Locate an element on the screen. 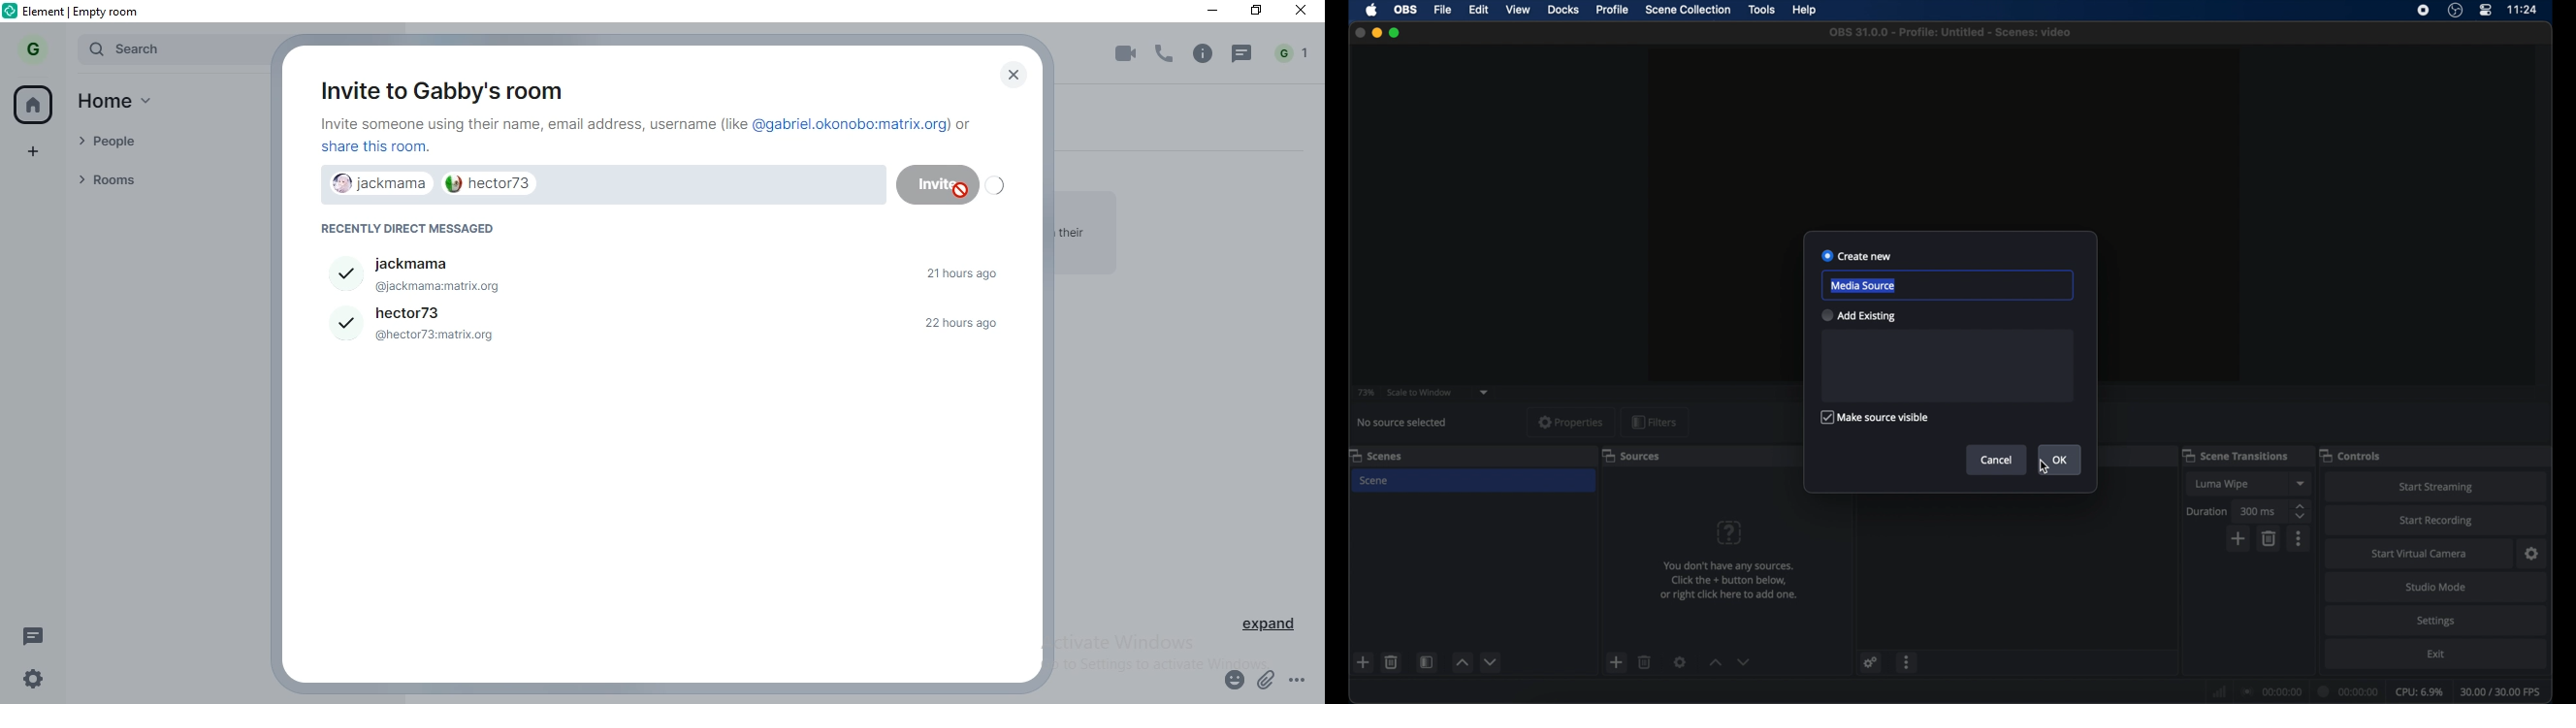 This screenshot has height=728, width=2576. start virtual camera is located at coordinates (2419, 554).